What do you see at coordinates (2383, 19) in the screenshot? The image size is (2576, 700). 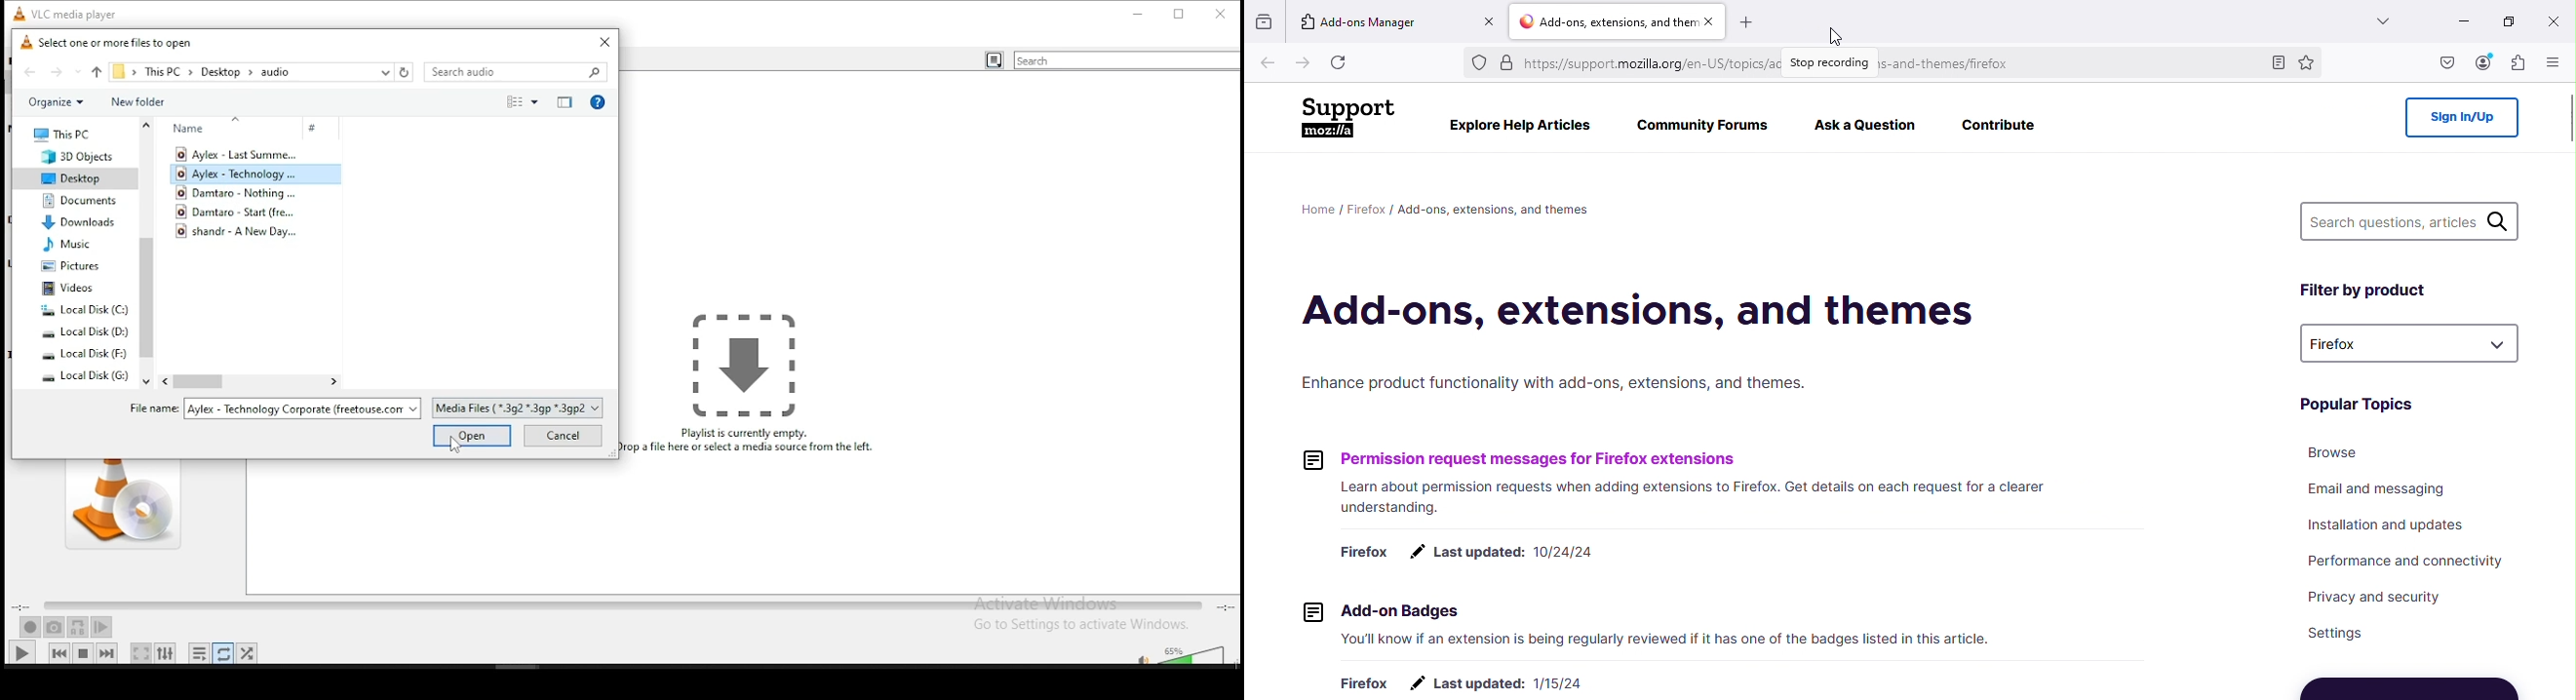 I see `List all tabs` at bounding box center [2383, 19].